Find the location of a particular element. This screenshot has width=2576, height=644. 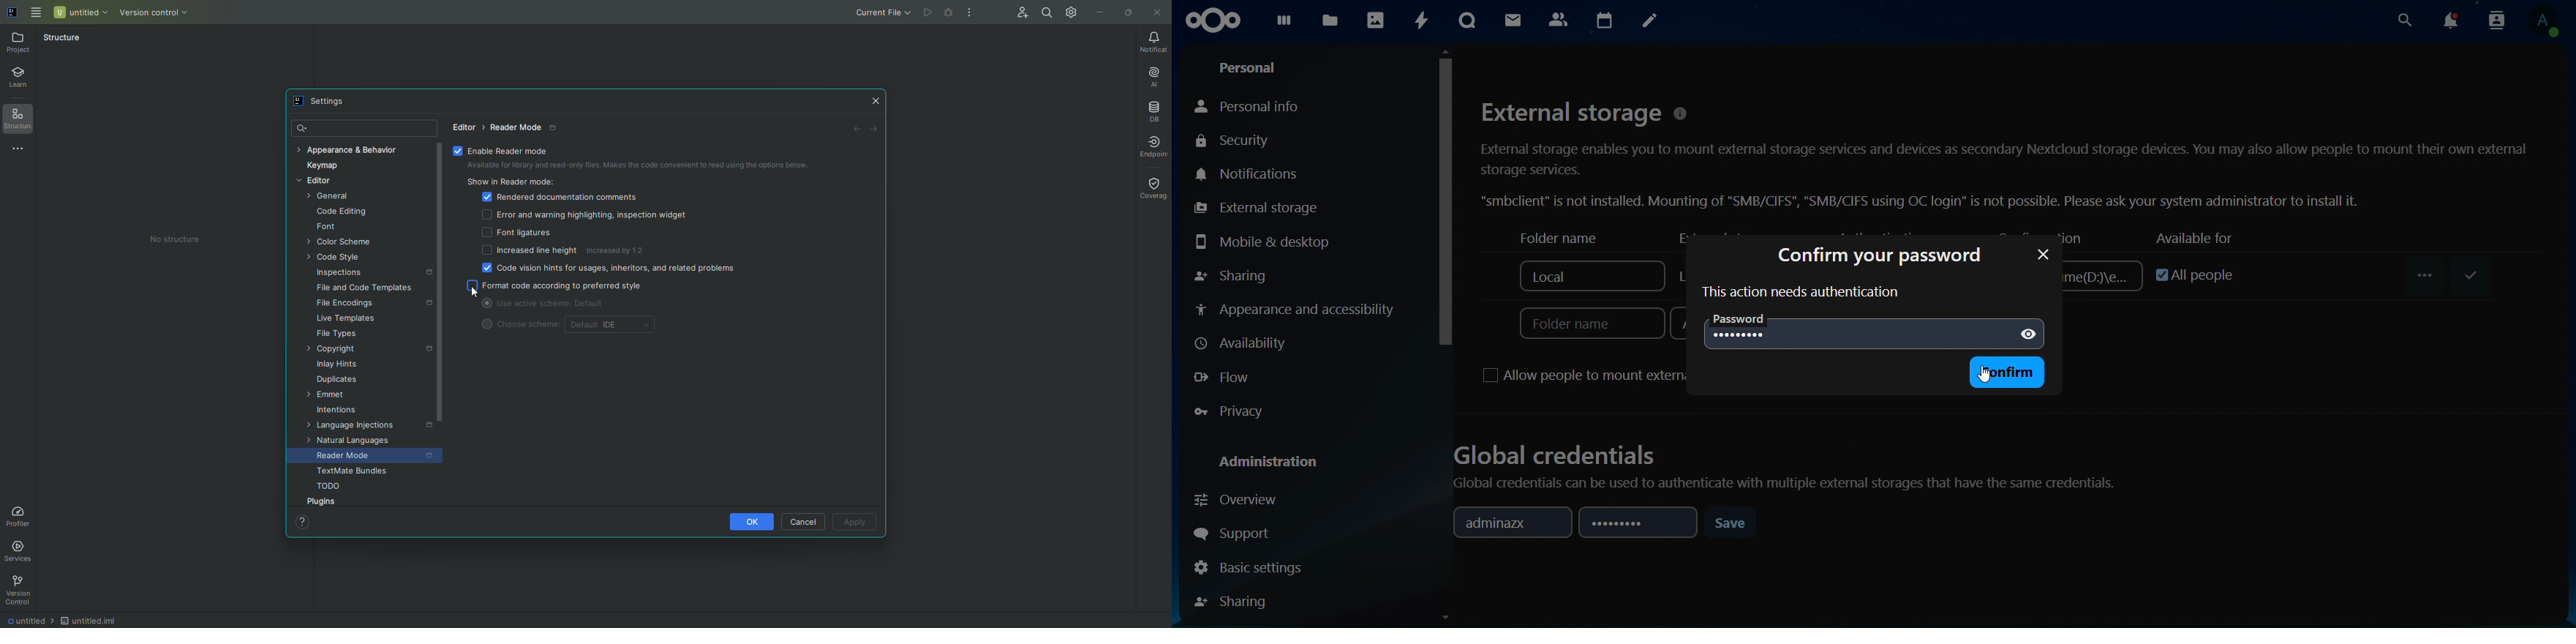

personal info is located at coordinates (1252, 103).